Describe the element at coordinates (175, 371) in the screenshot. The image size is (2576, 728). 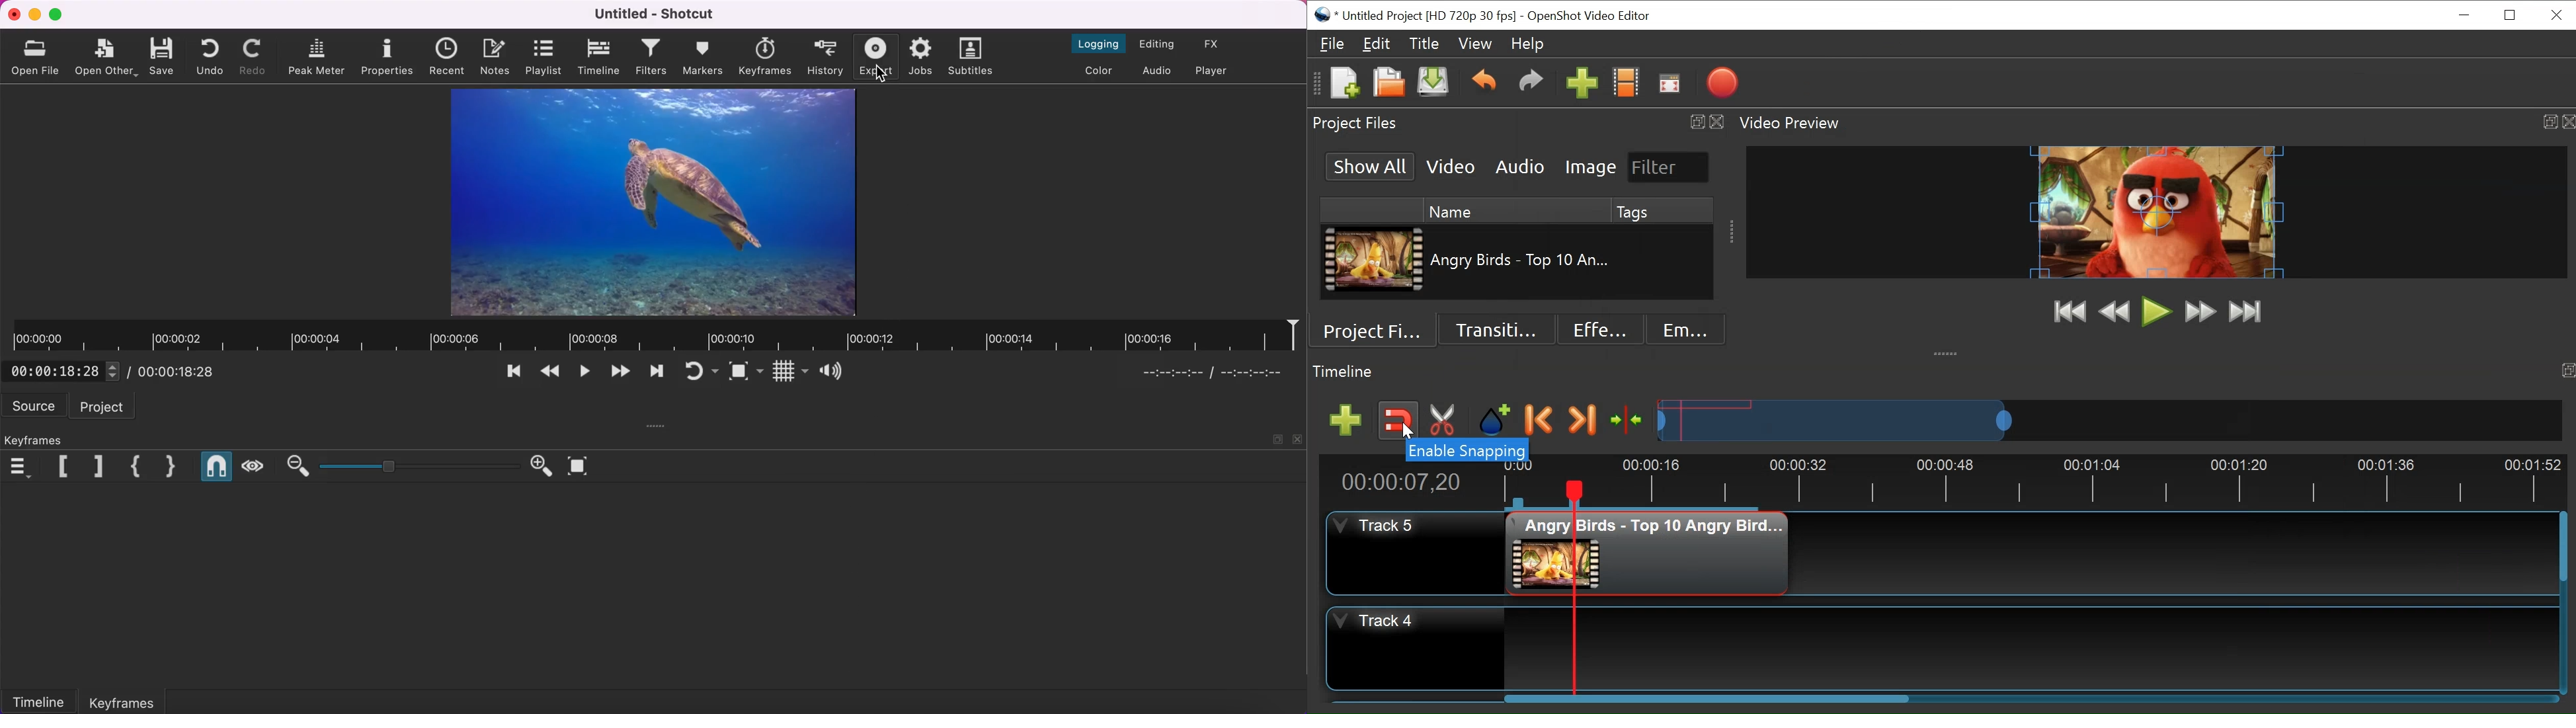
I see `/ 00:00:18:28` at that location.